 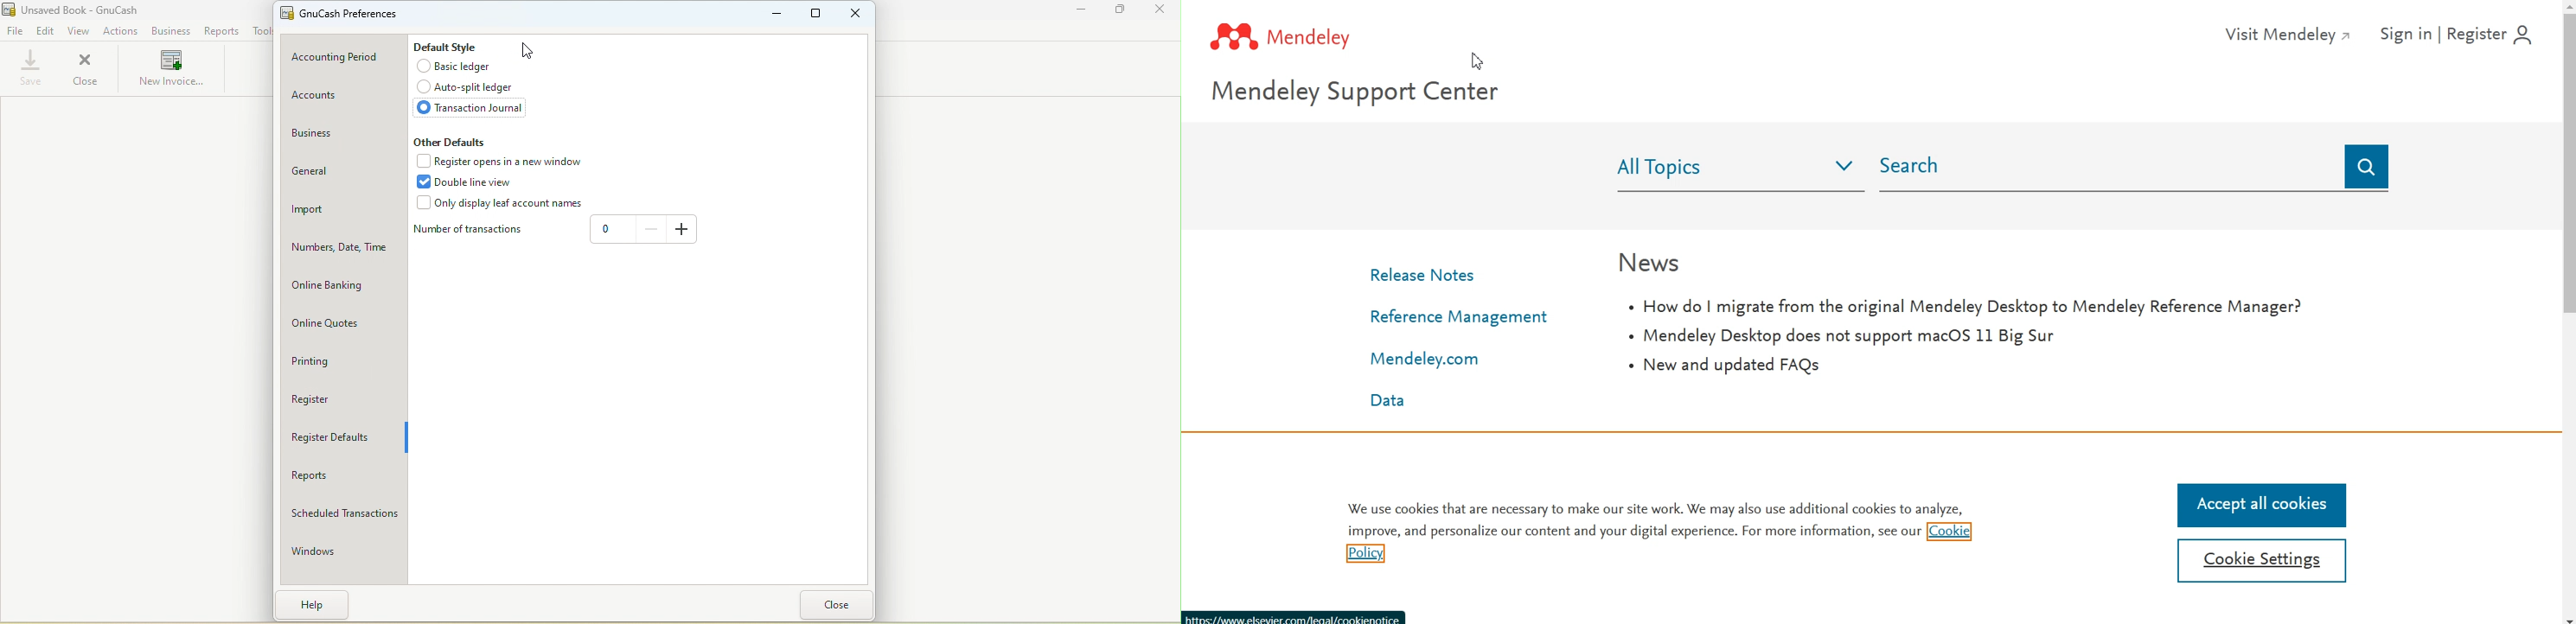 What do you see at coordinates (339, 212) in the screenshot?
I see `Import` at bounding box center [339, 212].